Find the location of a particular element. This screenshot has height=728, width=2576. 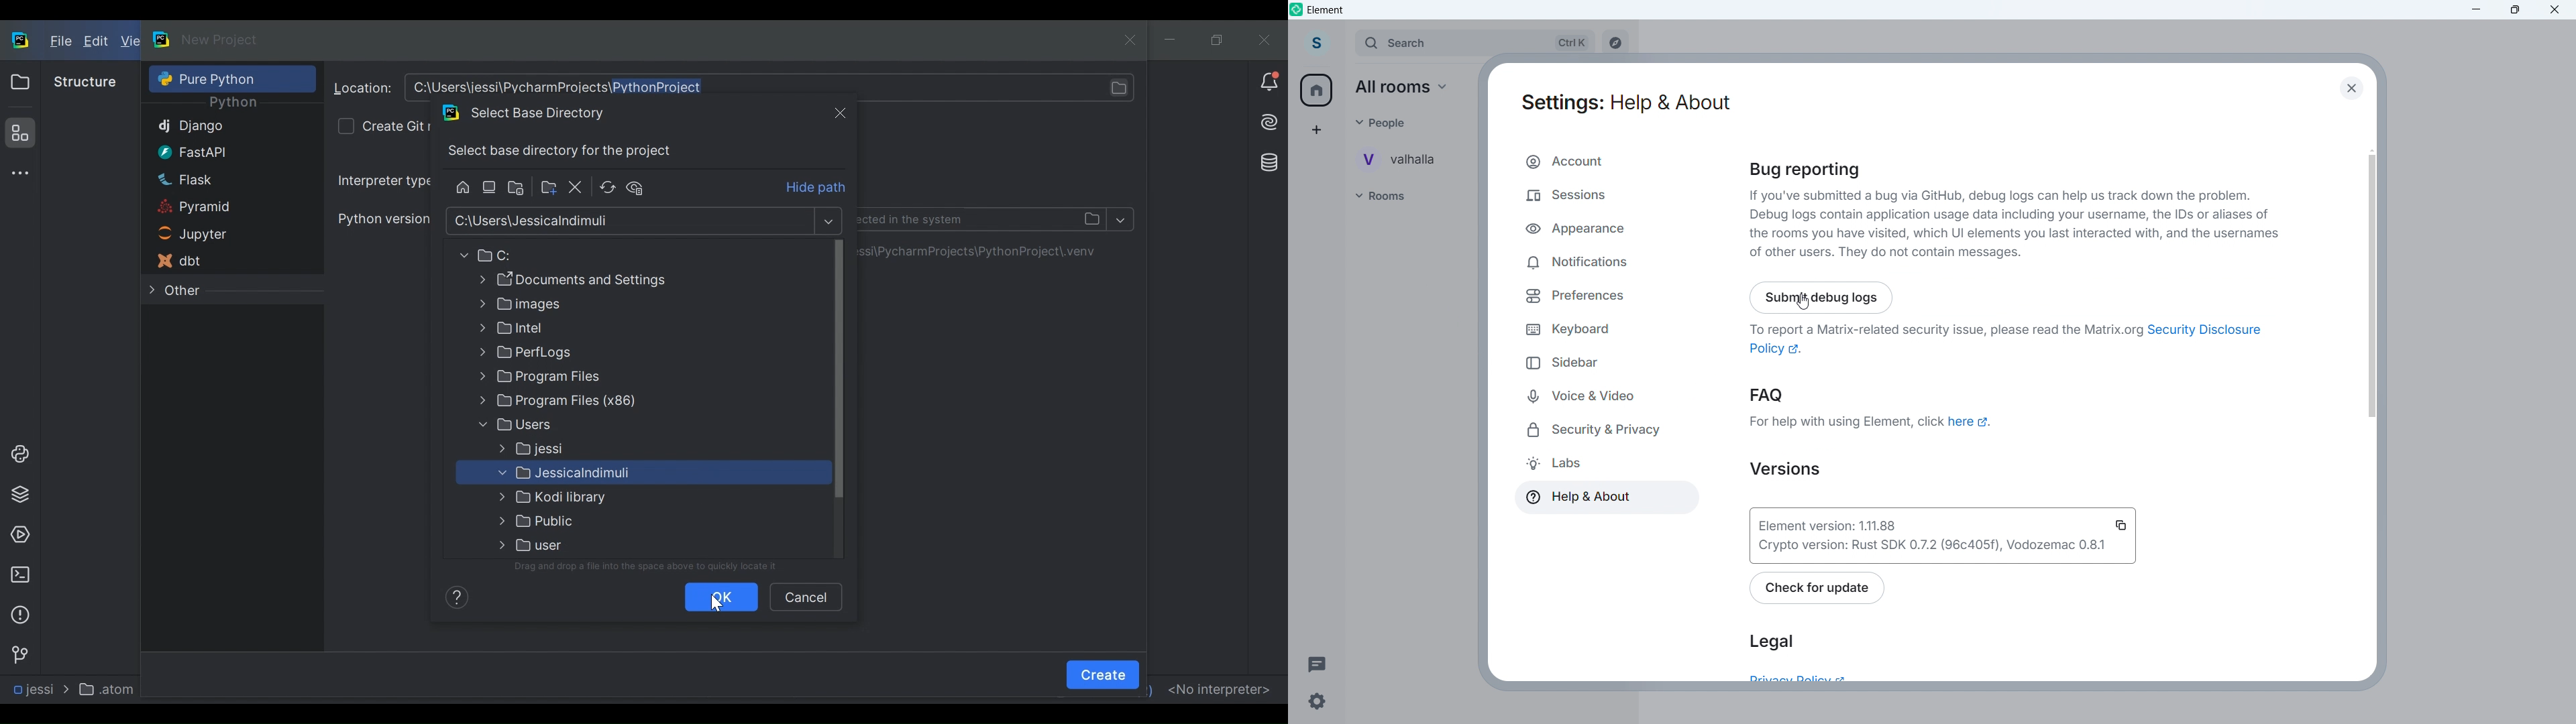

home  is located at coordinates (1318, 90).